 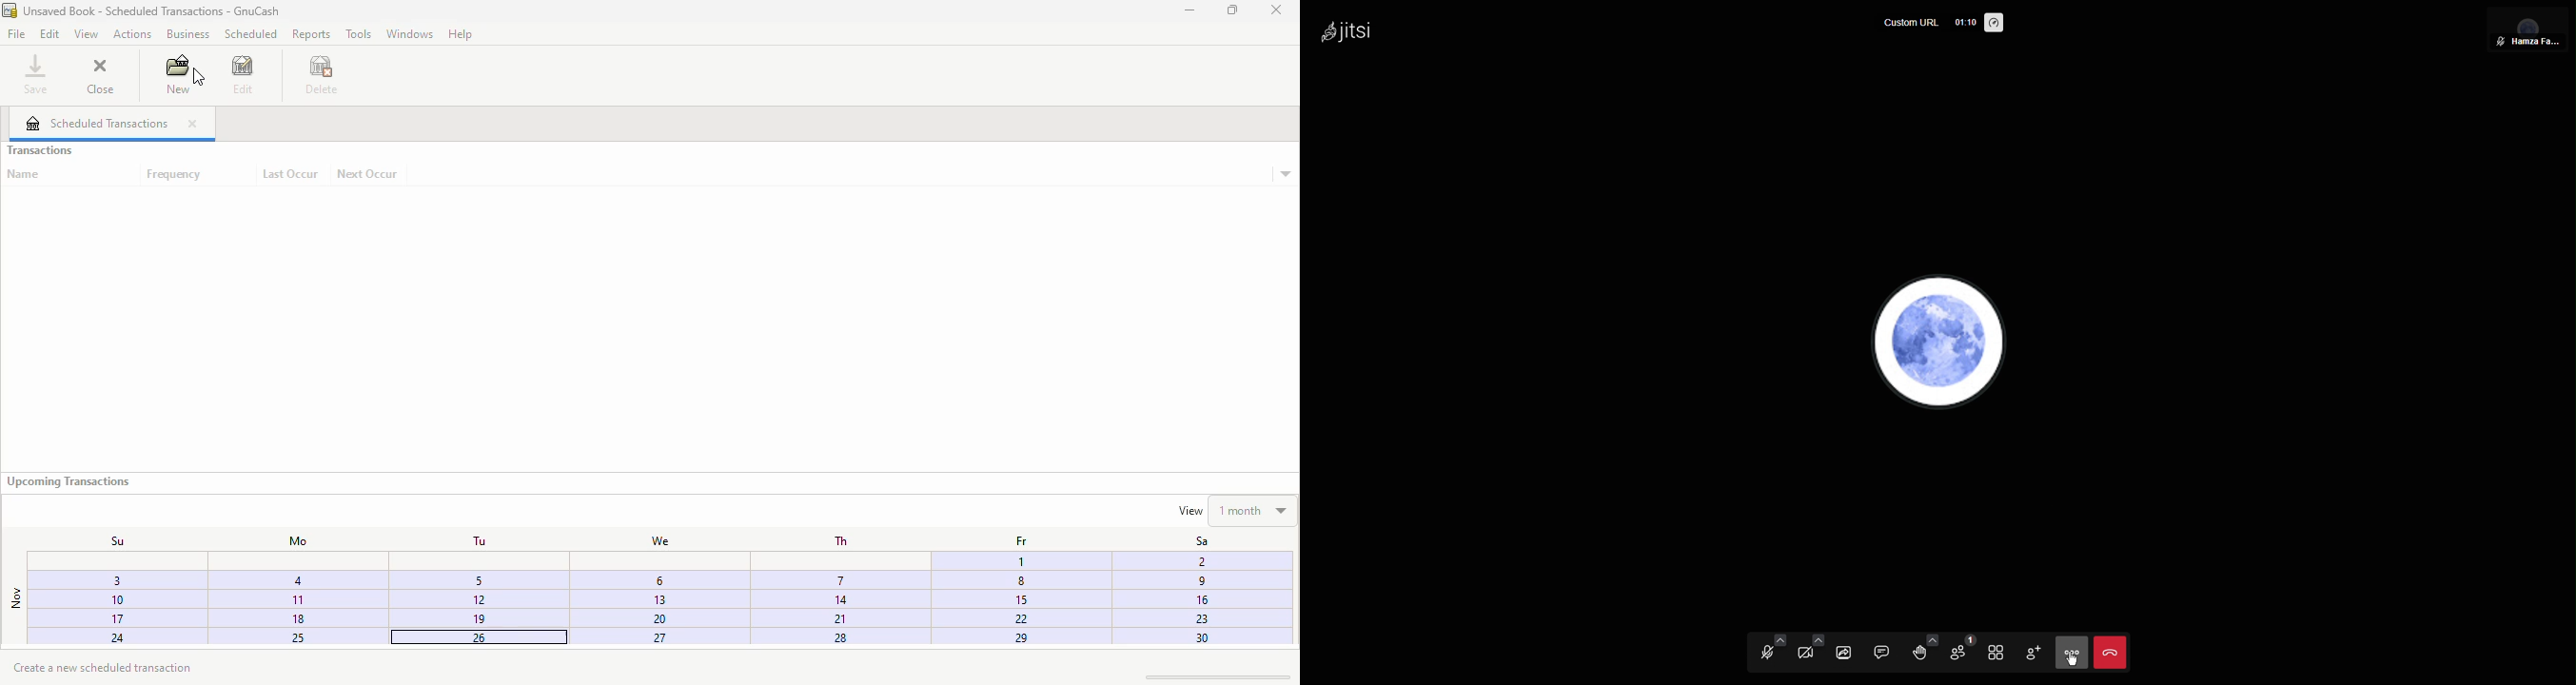 I want to click on 23, so click(x=1199, y=618).